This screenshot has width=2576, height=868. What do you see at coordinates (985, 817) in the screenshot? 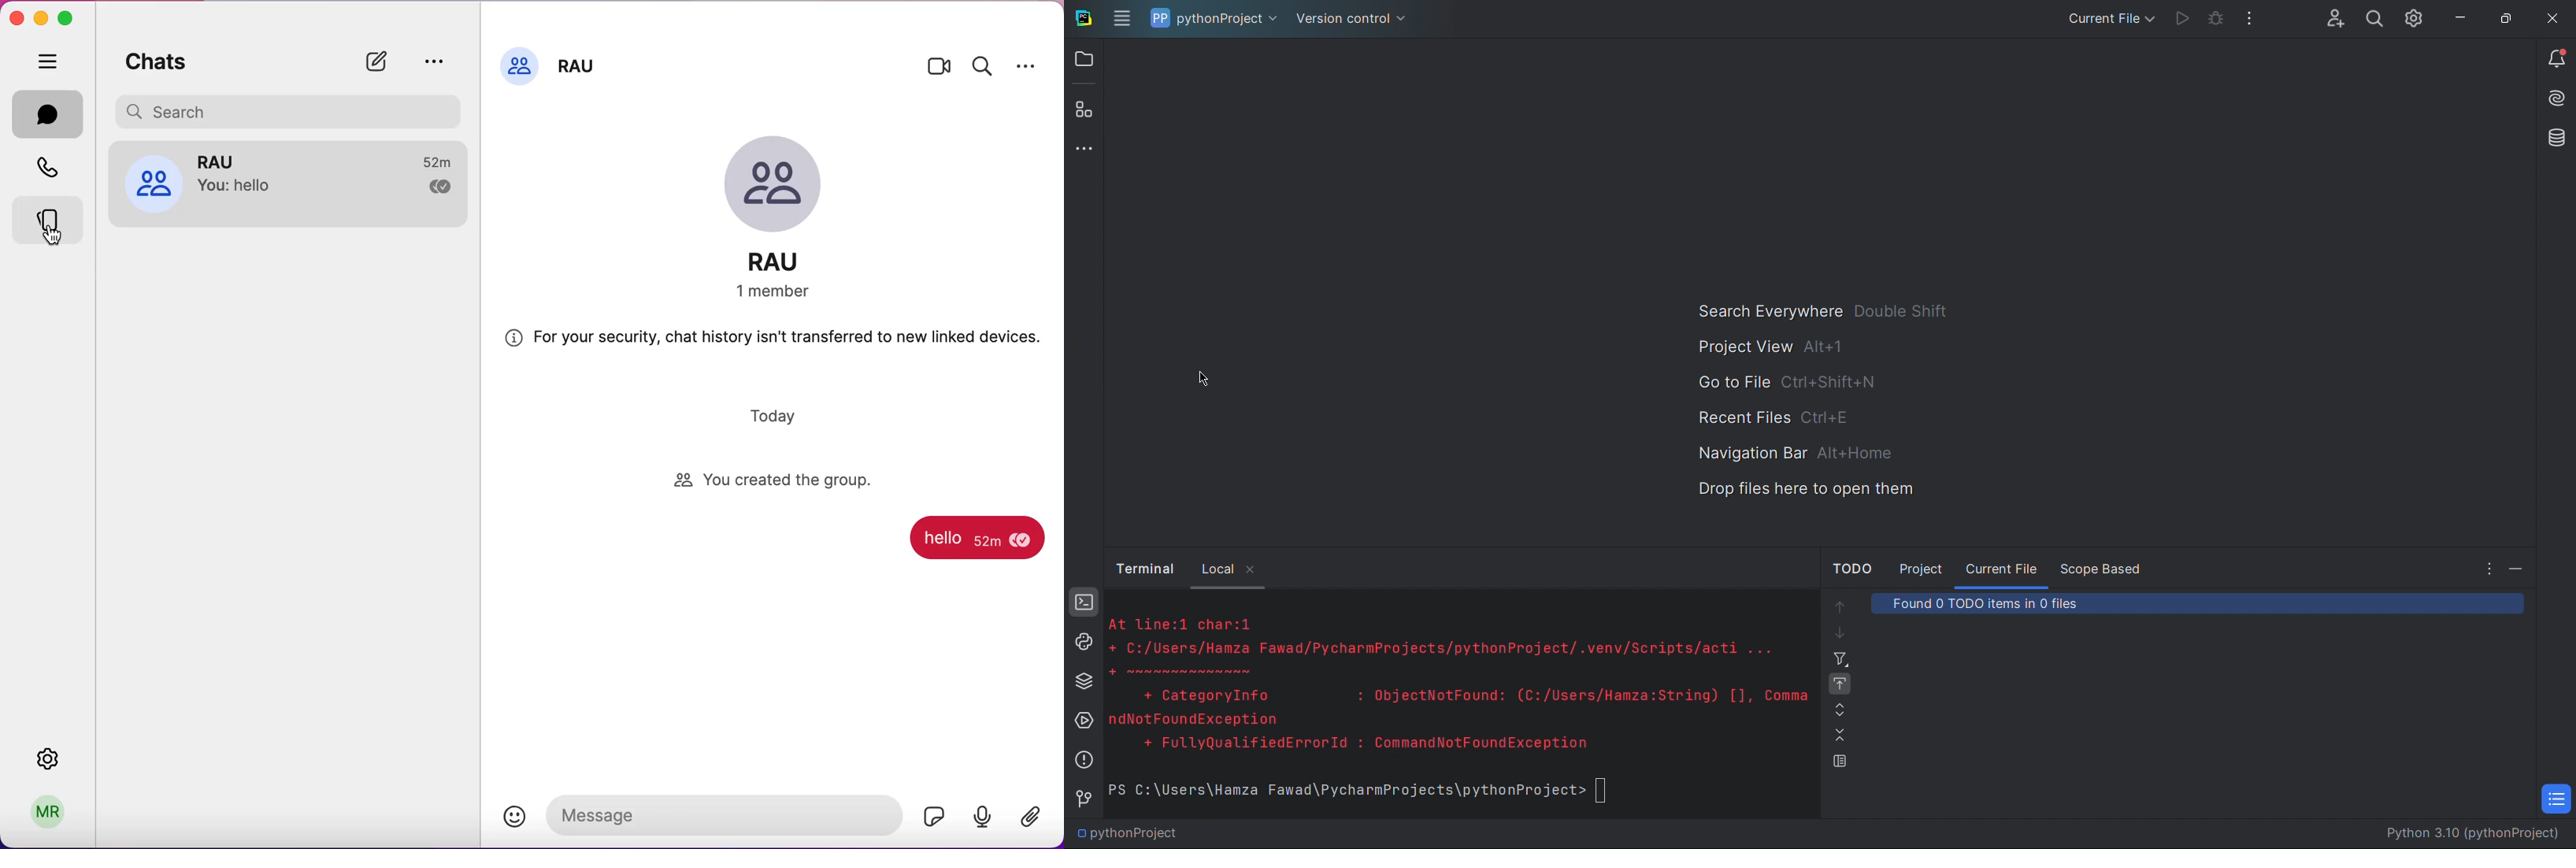
I see `record audio` at bounding box center [985, 817].